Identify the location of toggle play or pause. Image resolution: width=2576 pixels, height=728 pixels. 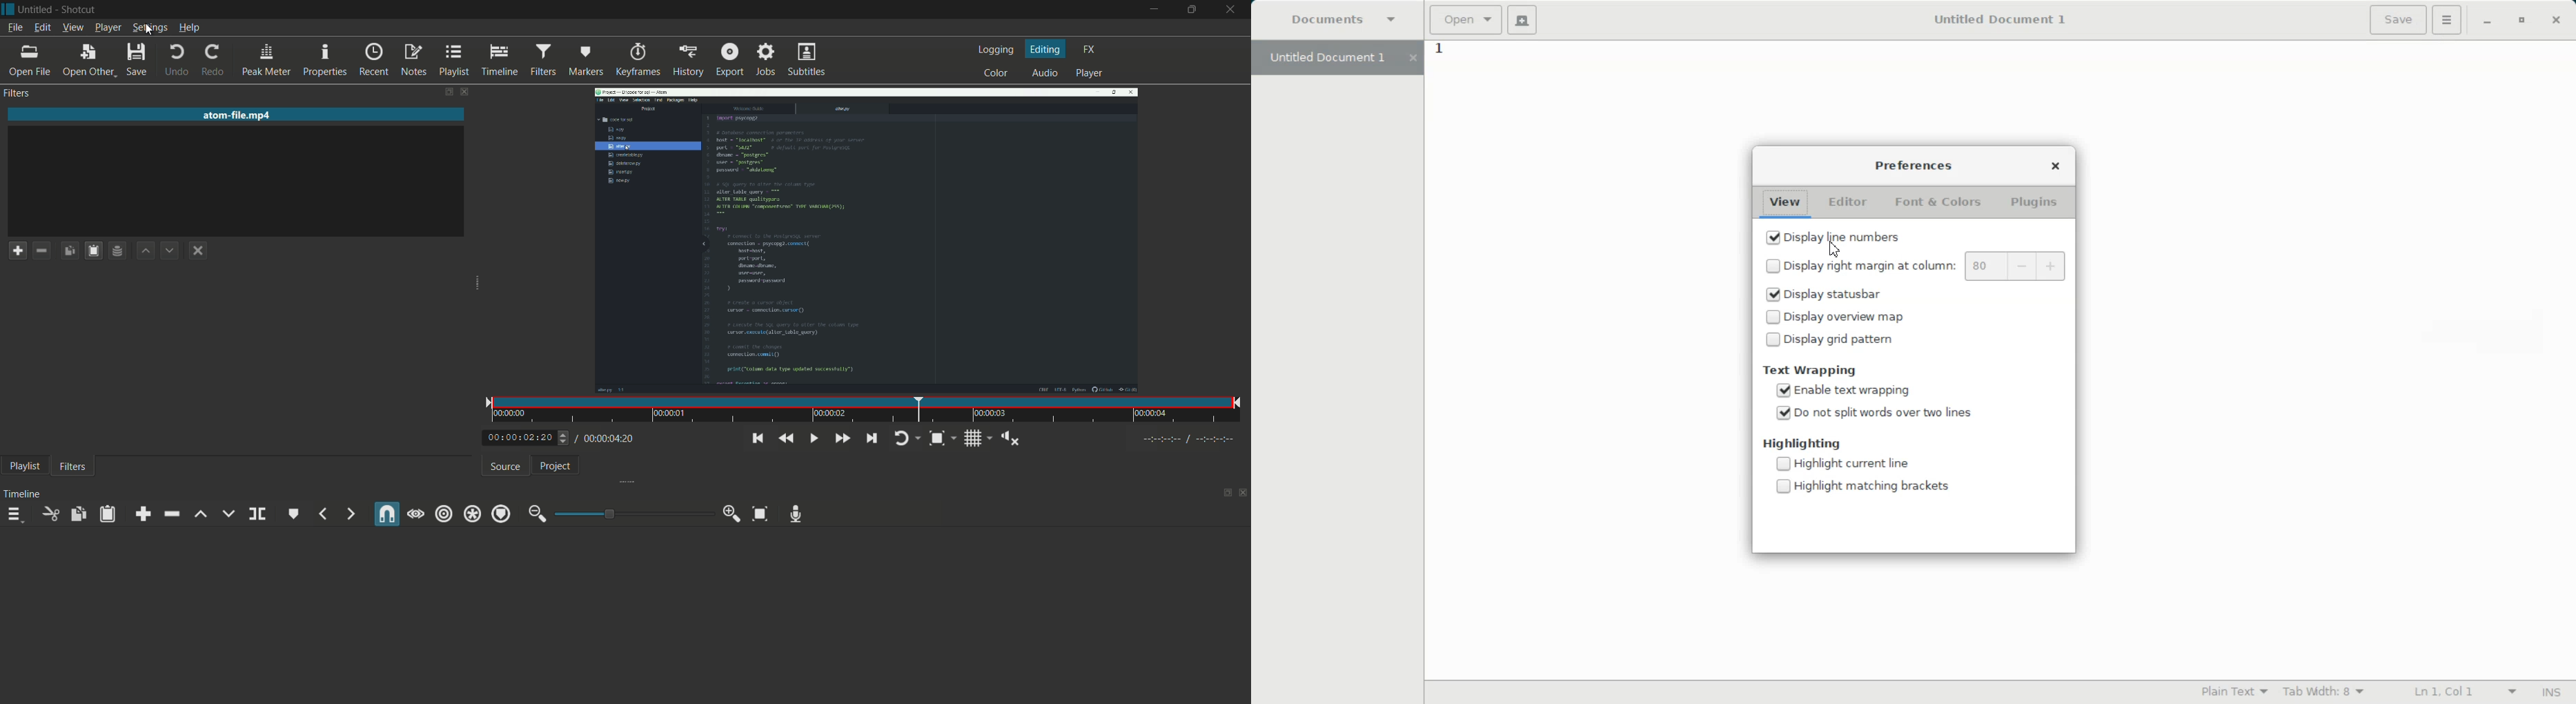
(813, 438).